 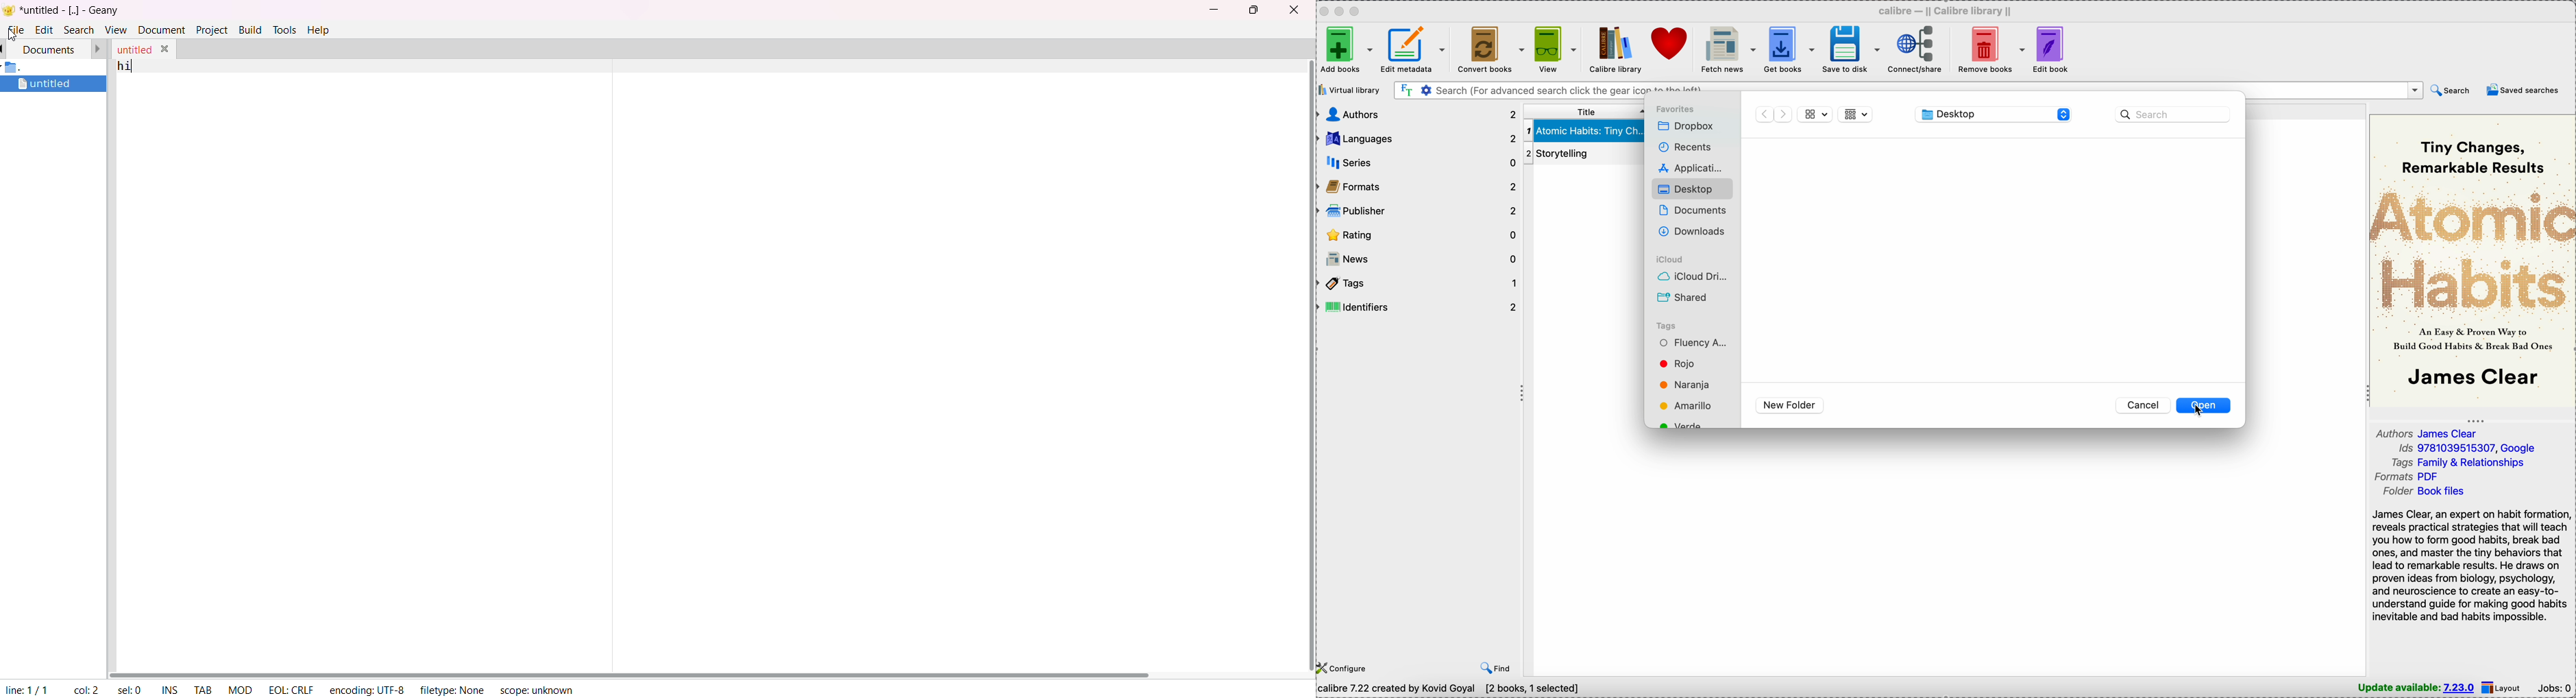 I want to click on title, so click(x=1585, y=112).